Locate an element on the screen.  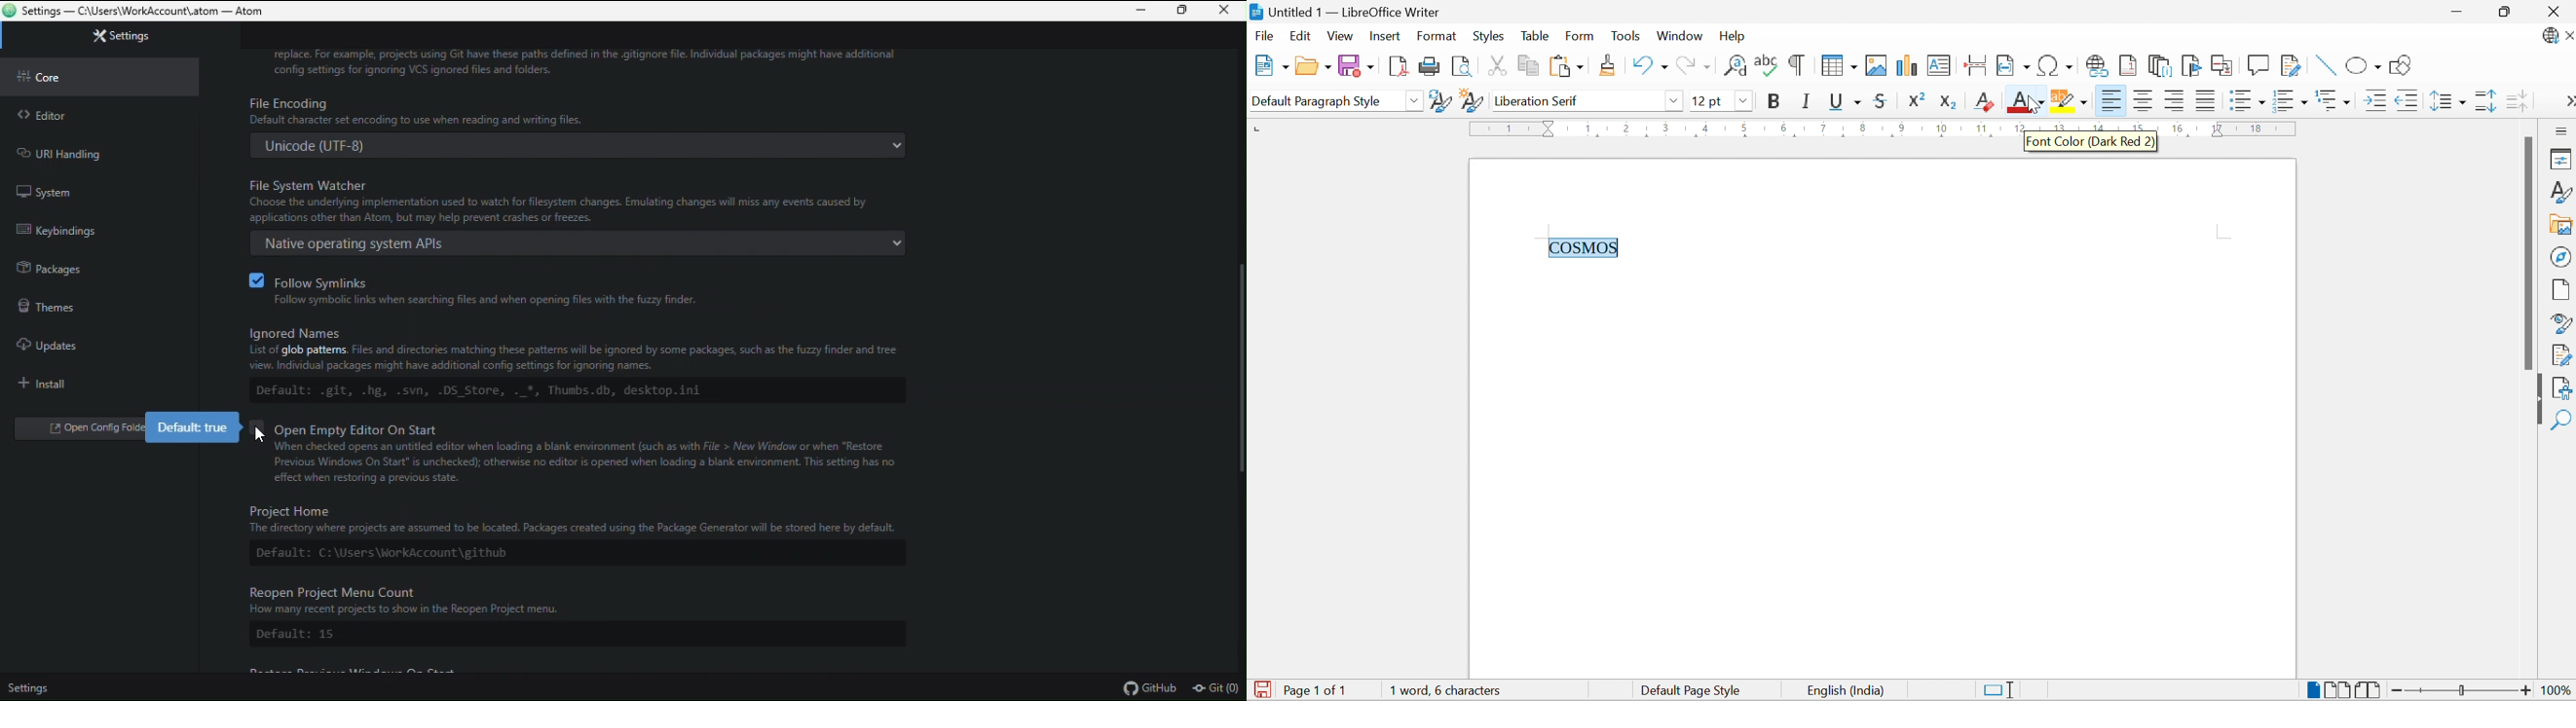
file system watcher is located at coordinates (581, 198).